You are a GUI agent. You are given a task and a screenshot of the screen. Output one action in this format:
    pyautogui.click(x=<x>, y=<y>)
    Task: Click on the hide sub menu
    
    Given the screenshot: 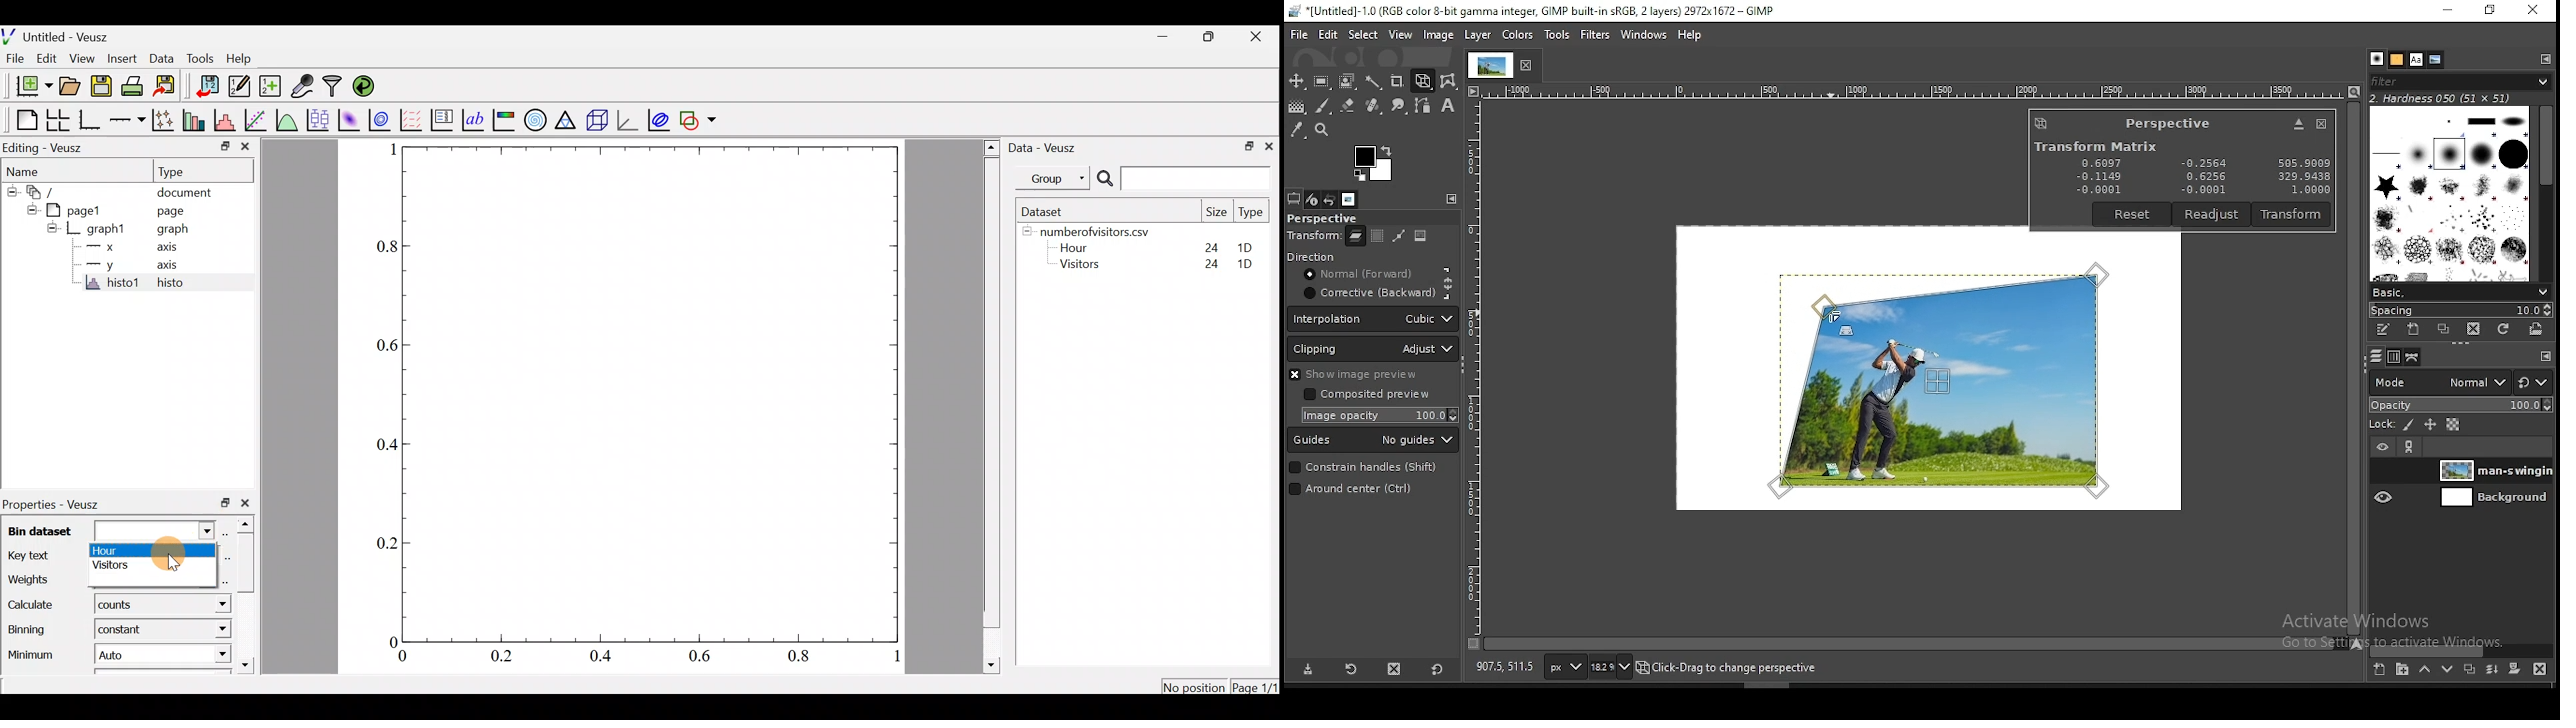 What is the action you would take?
    pyautogui.click(x=9, y=190)
    